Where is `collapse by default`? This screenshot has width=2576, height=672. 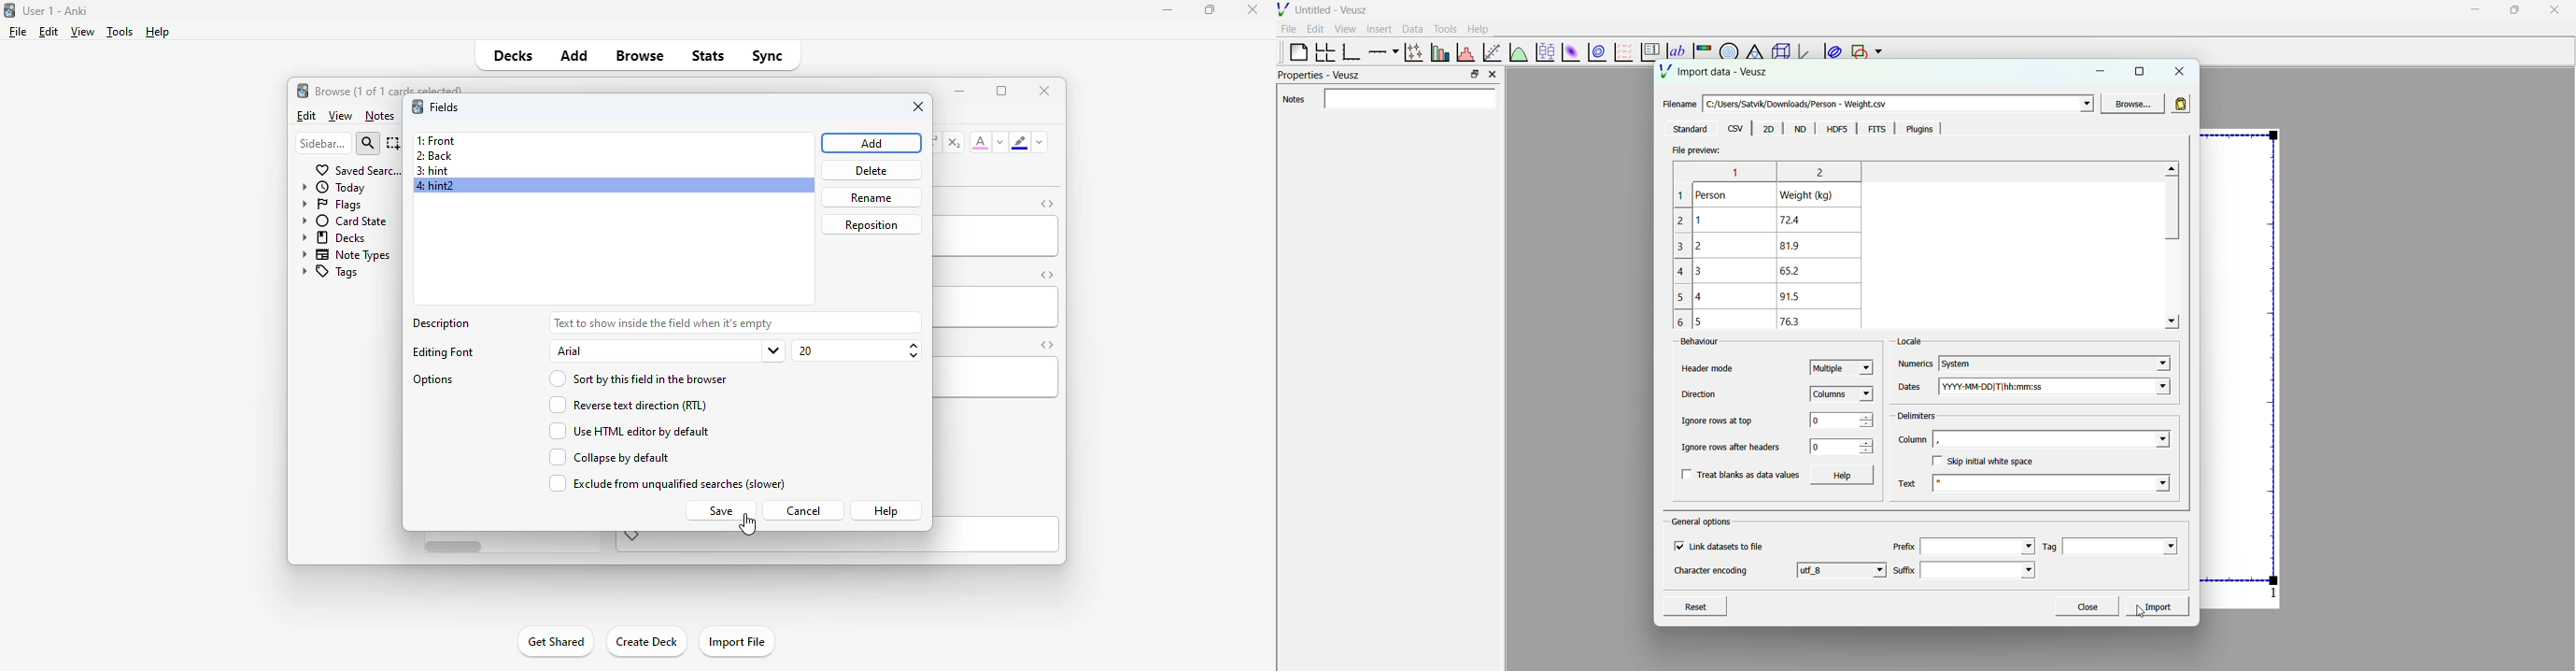
collapse by default is located at coordinates (608, 457).